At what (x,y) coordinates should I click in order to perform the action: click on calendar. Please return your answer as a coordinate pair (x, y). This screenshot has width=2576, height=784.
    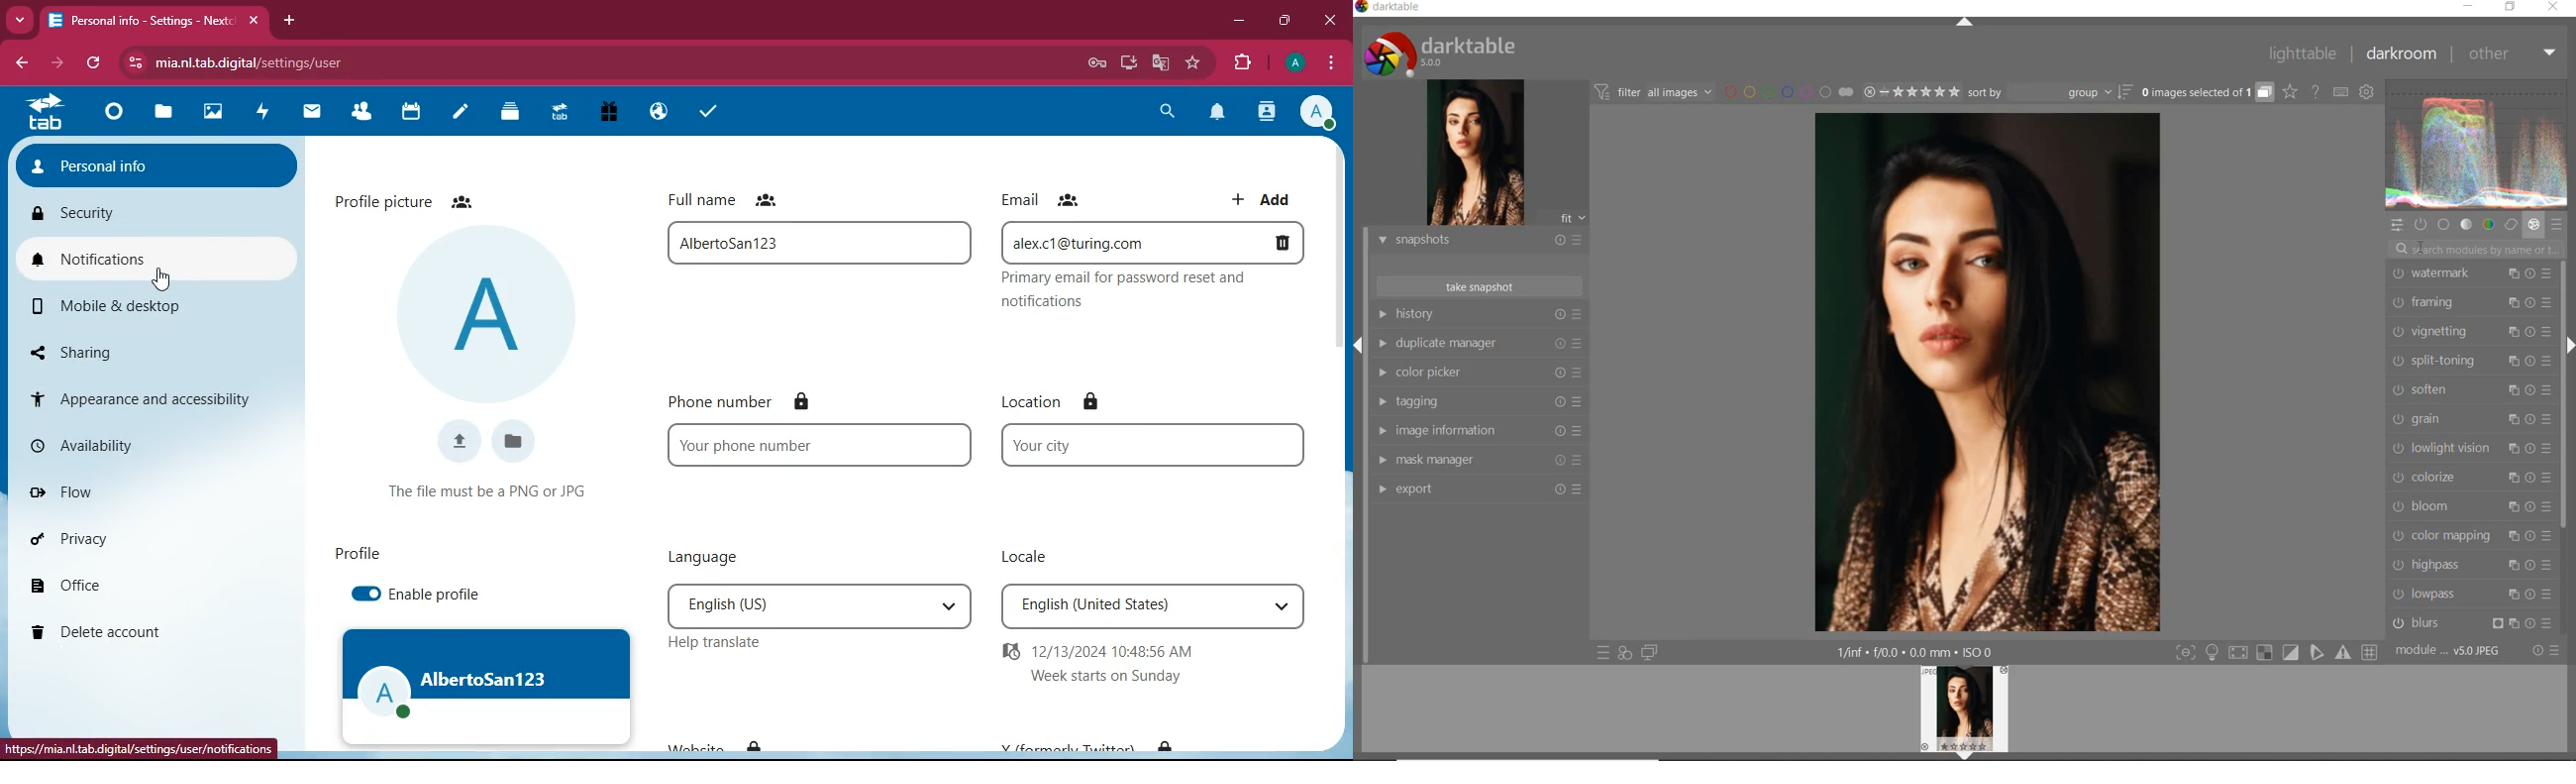
    Looking at the image, I should click on (415, 113).